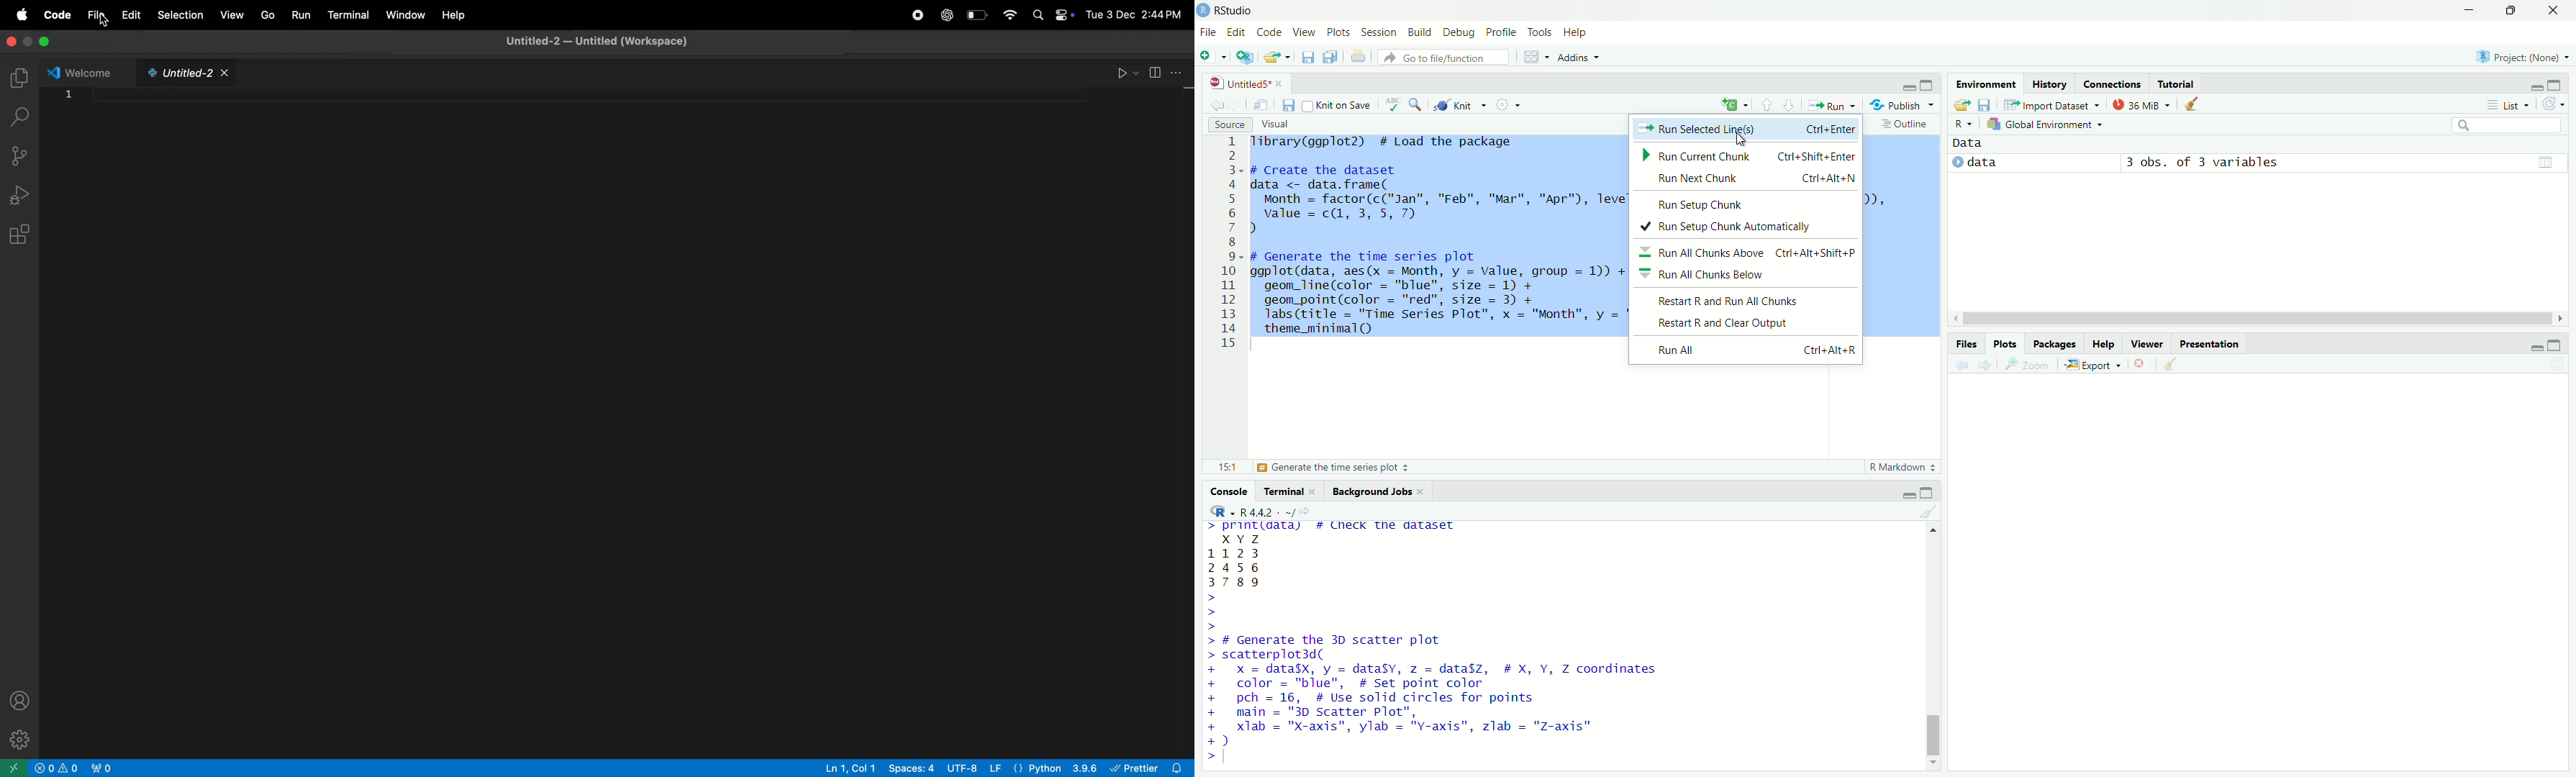 The image size is (2576, 784). I want to click on history, so click(2049, 82).